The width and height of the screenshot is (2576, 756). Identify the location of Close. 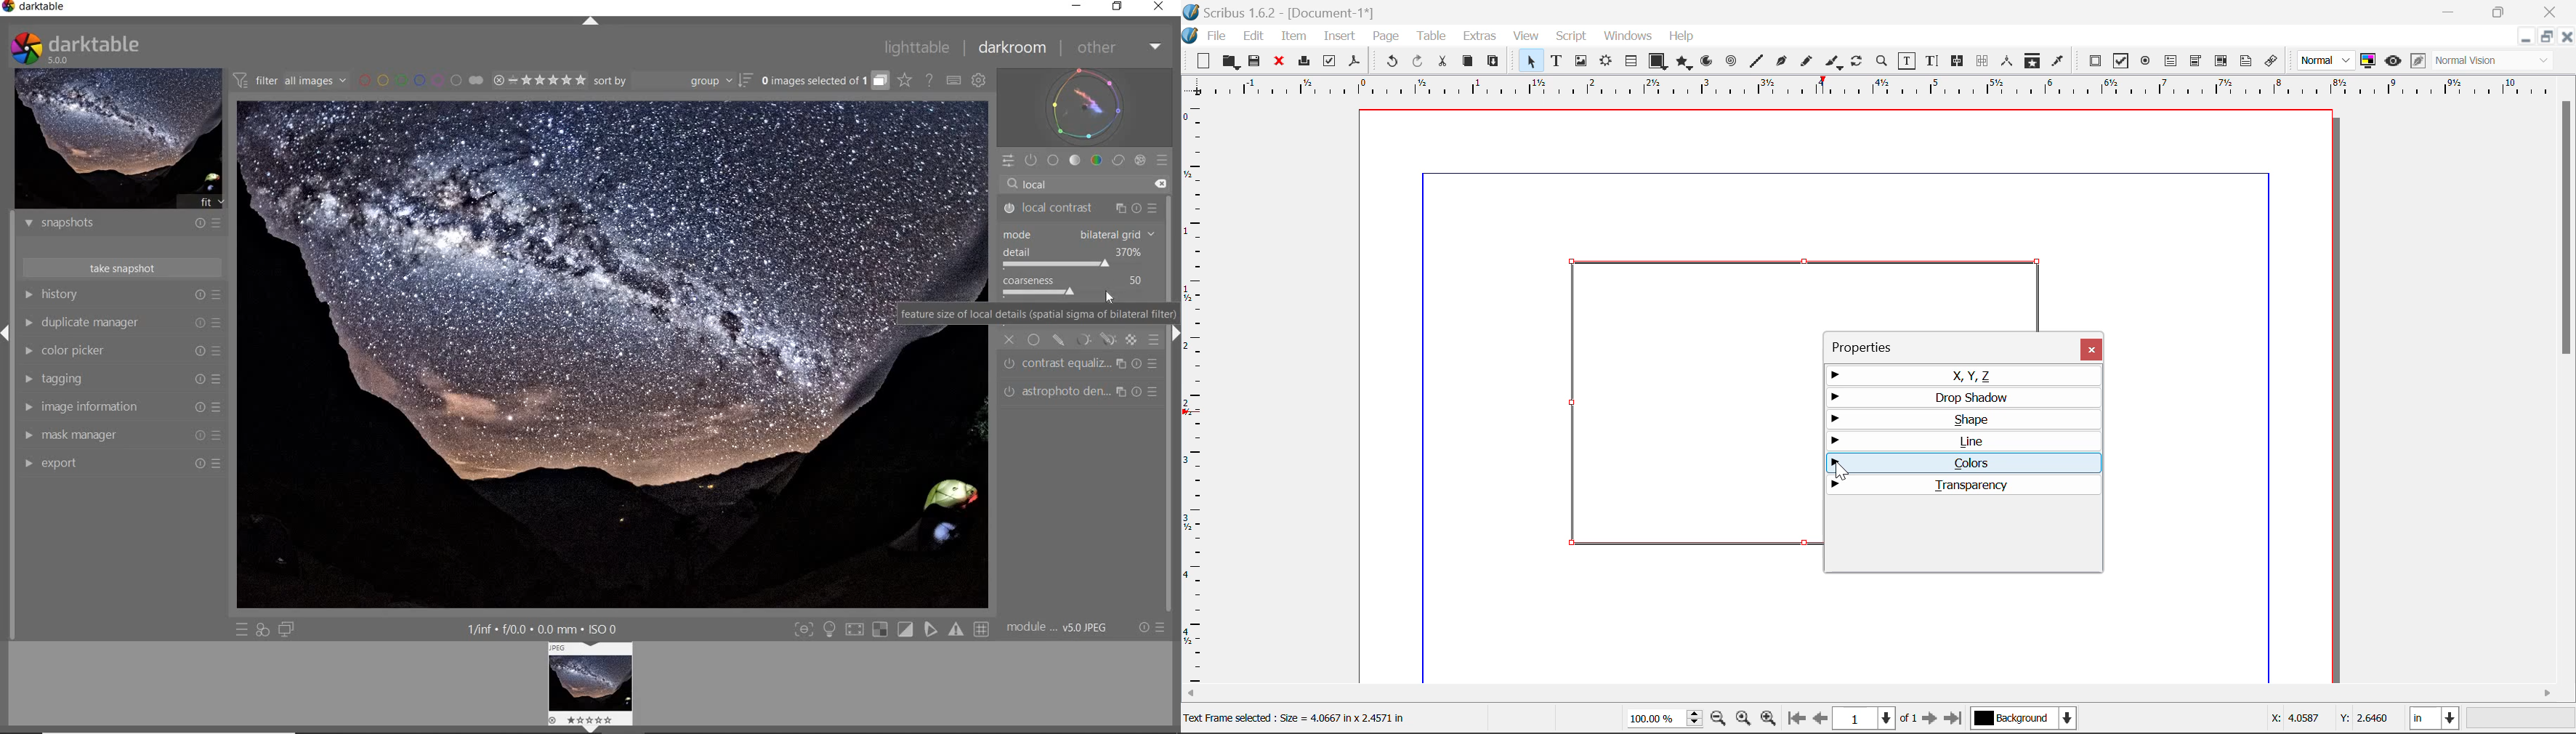
(2567, 36).